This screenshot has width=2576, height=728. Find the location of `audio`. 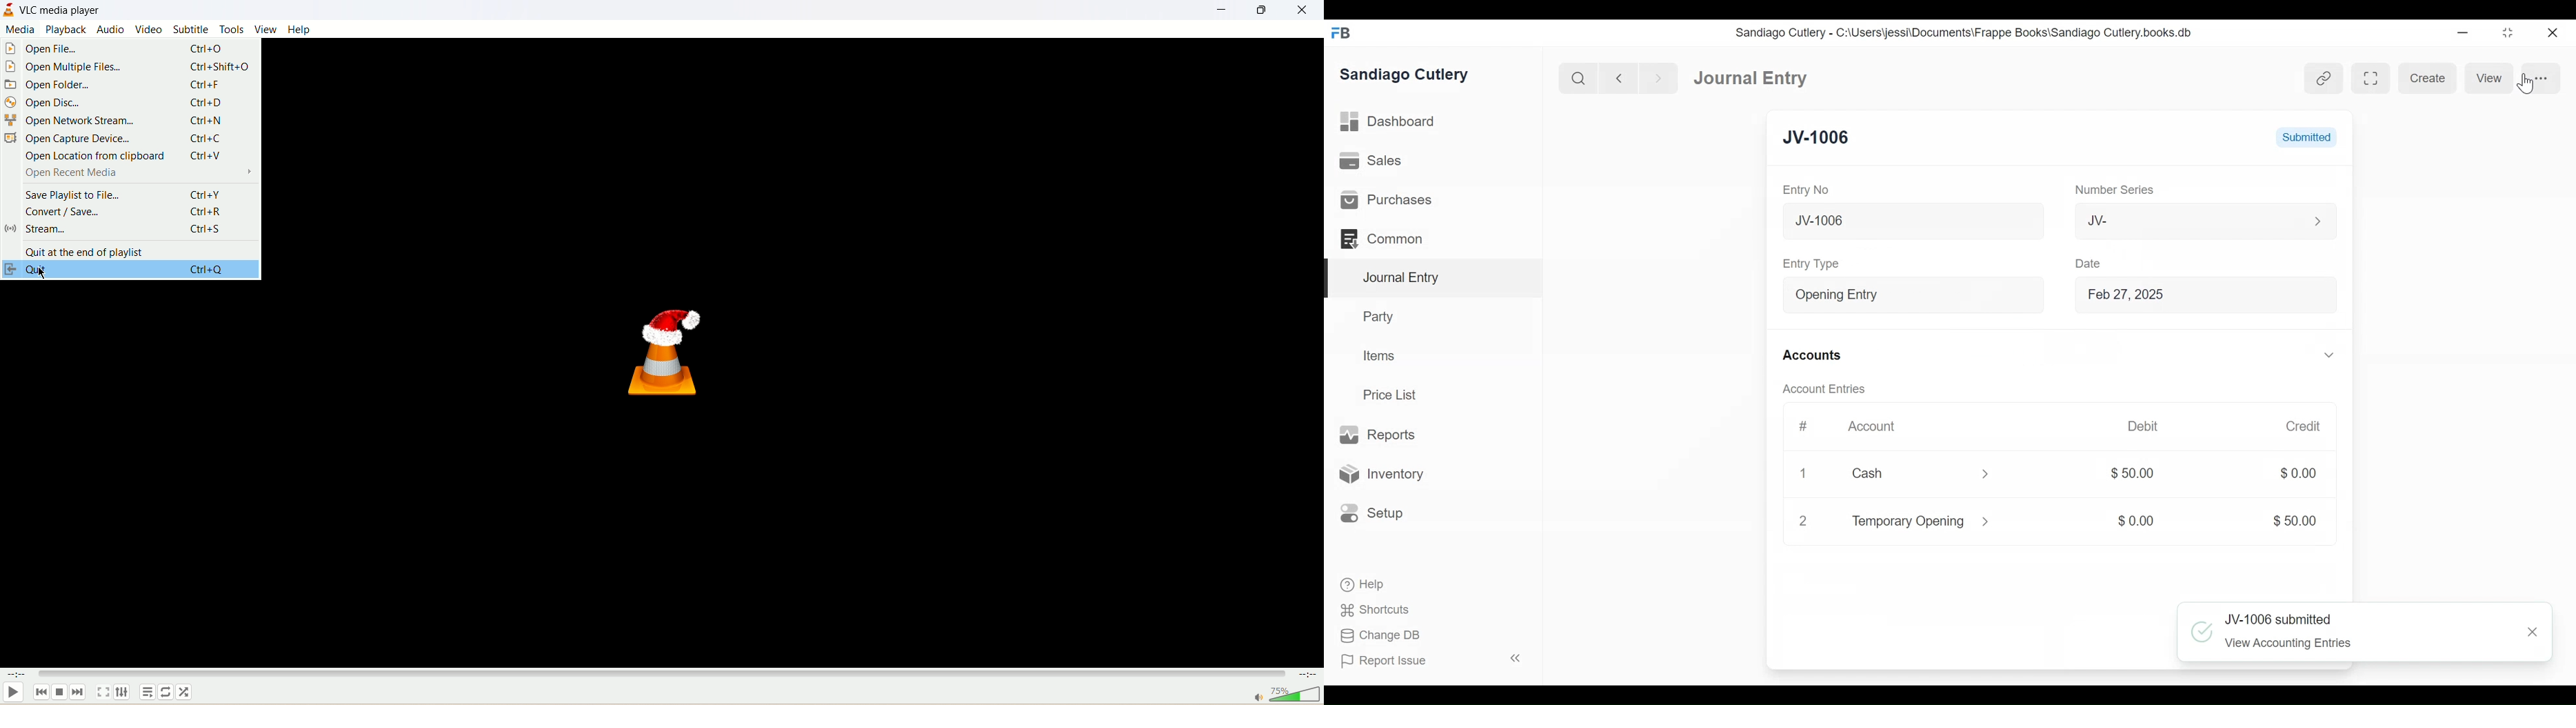

audio is located at coordinates (109, 30).